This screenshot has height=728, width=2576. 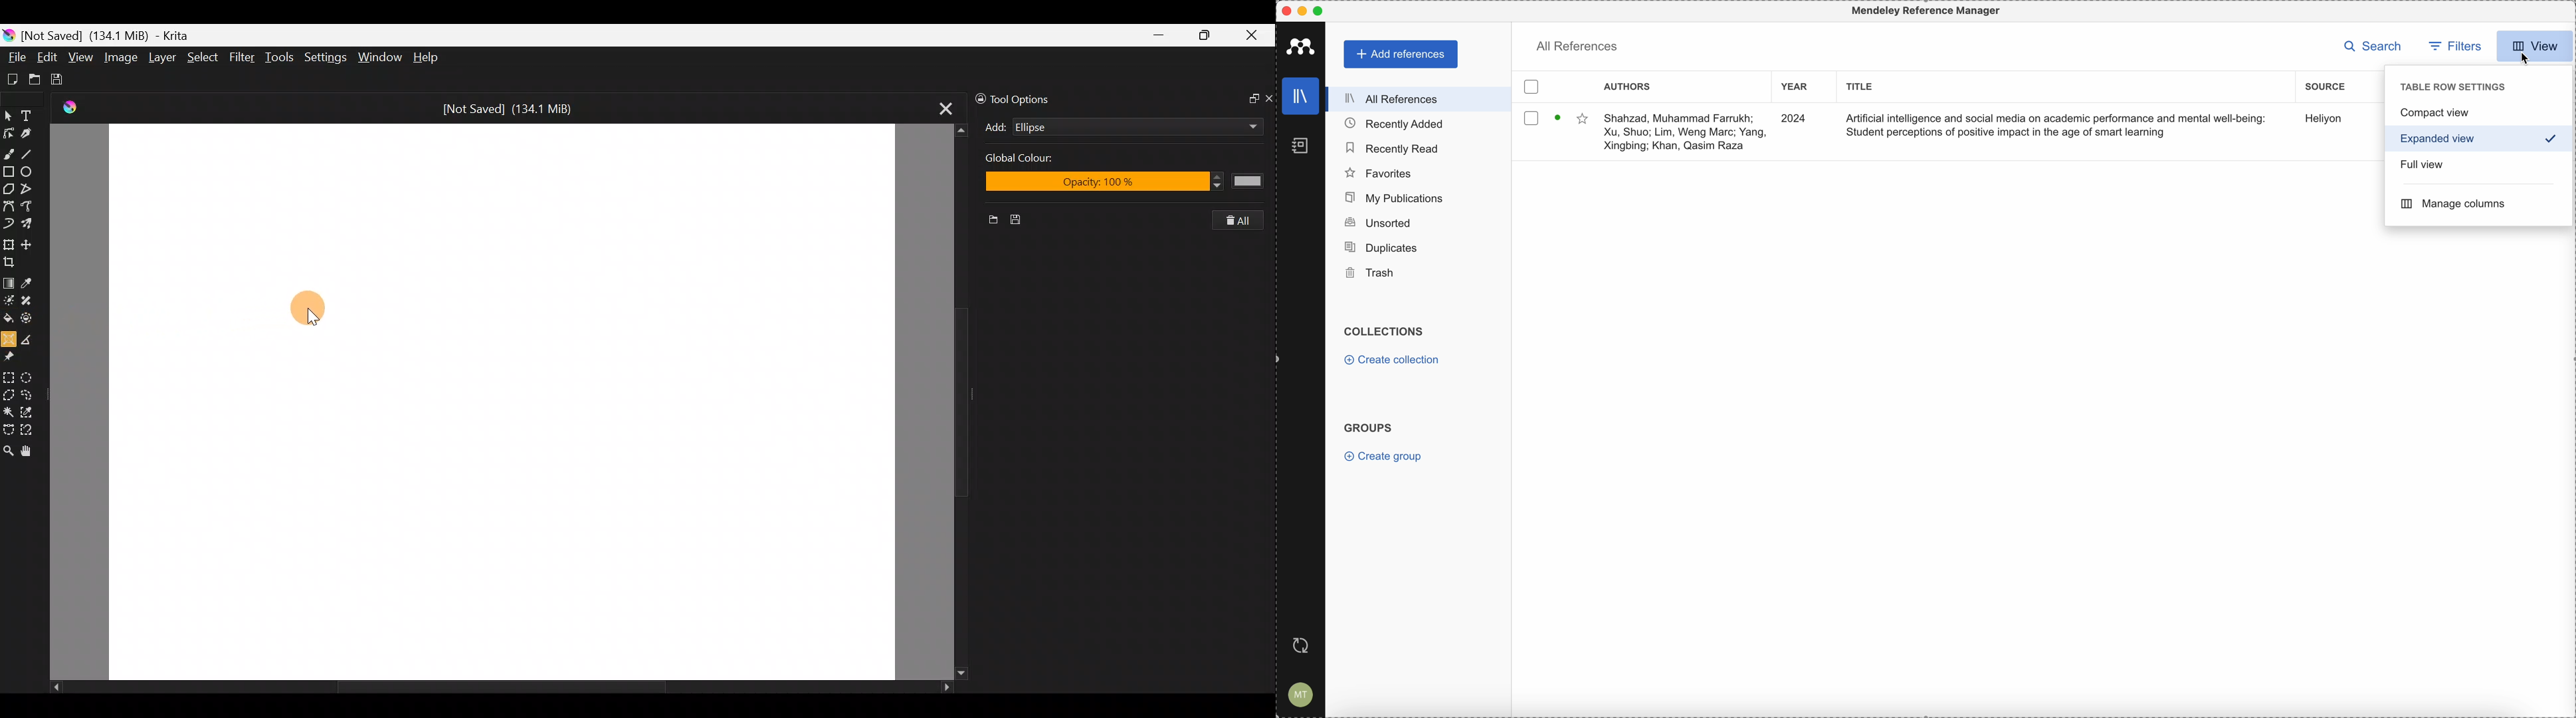 I want to click on Magnetic curve selection tool, so click(x=32, y=428).